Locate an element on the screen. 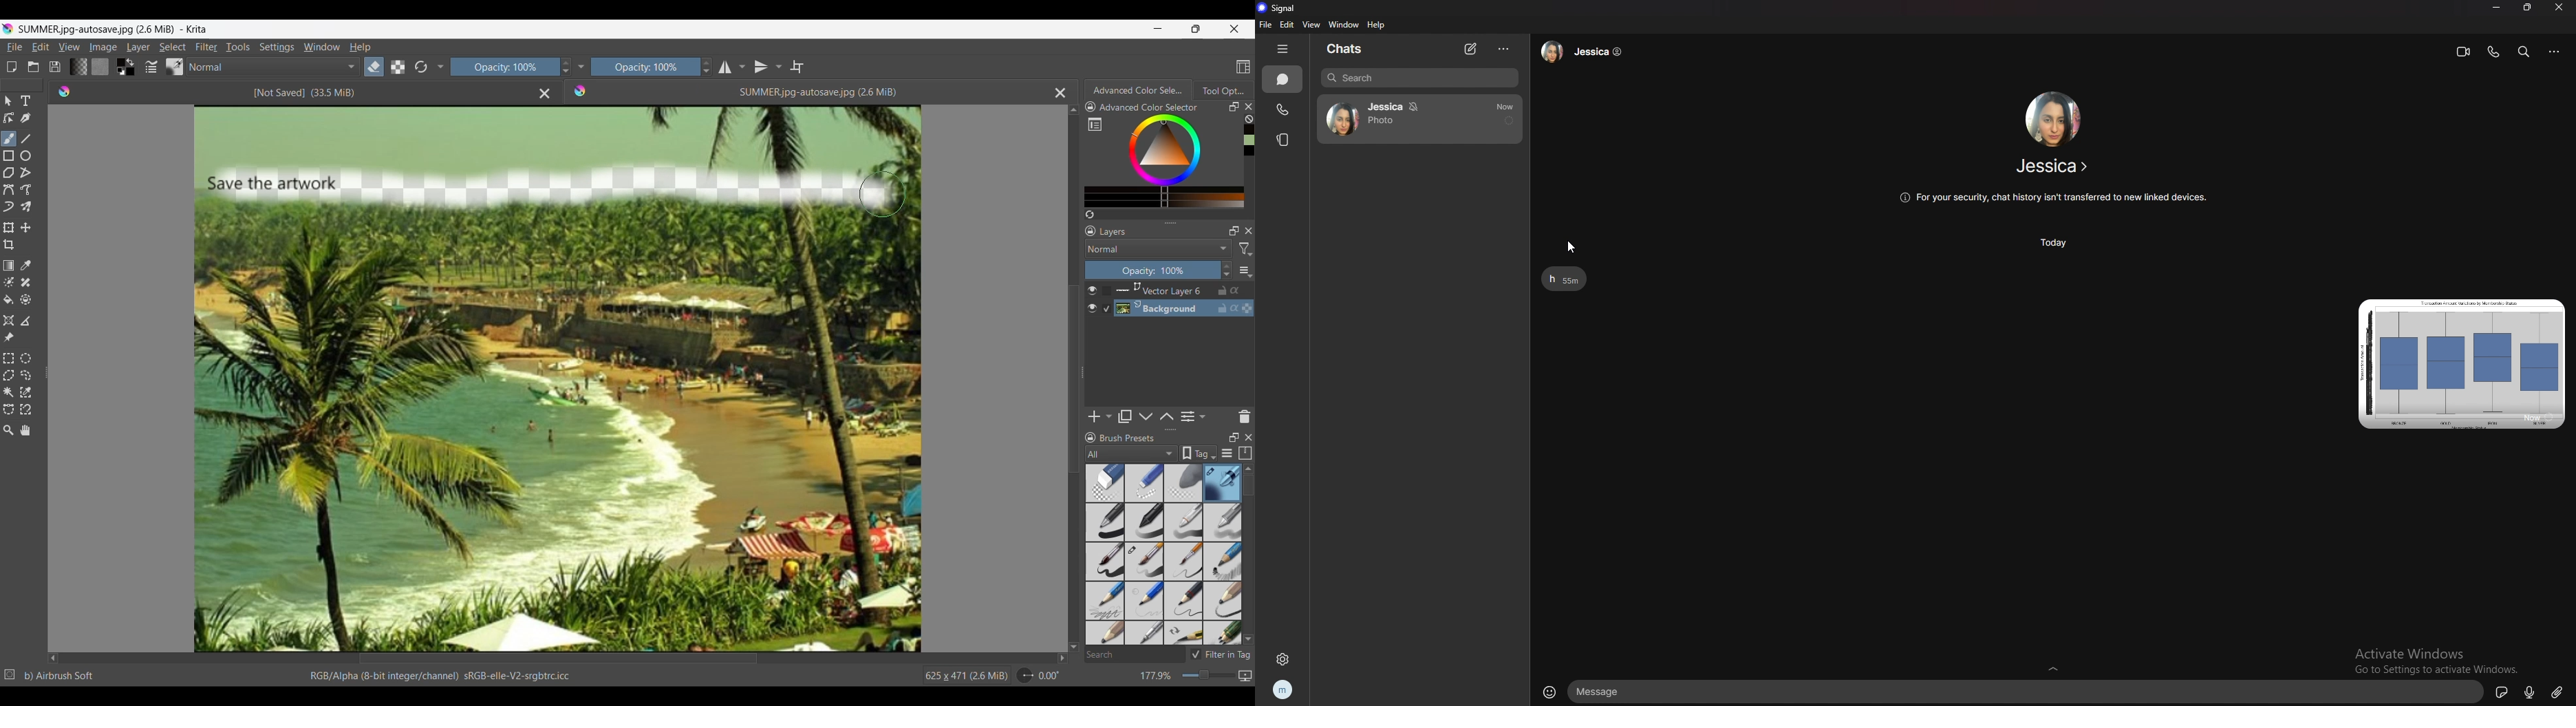  All is located at coordinates (1131, 454).